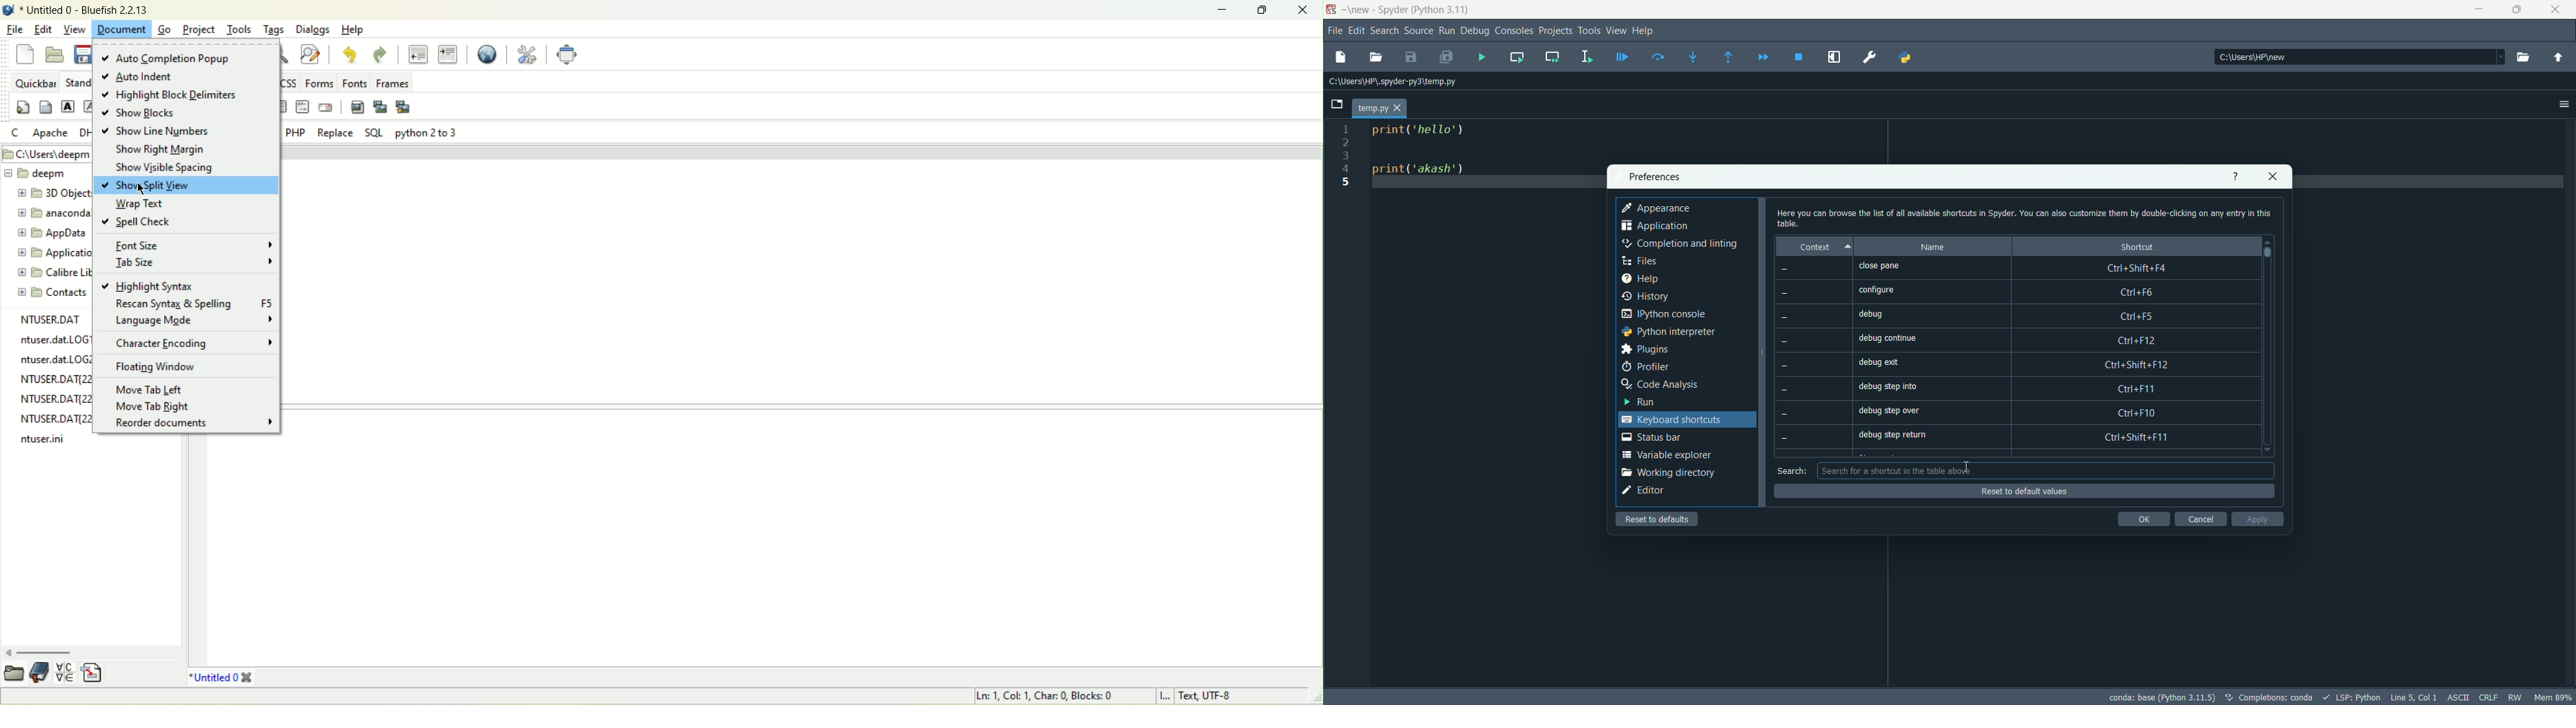 The height and width of the screenshot is (728, 2576). What do you see at coordinates (275, 31) in the screenshot?
I see `tags` at bounding box center [275, 31].